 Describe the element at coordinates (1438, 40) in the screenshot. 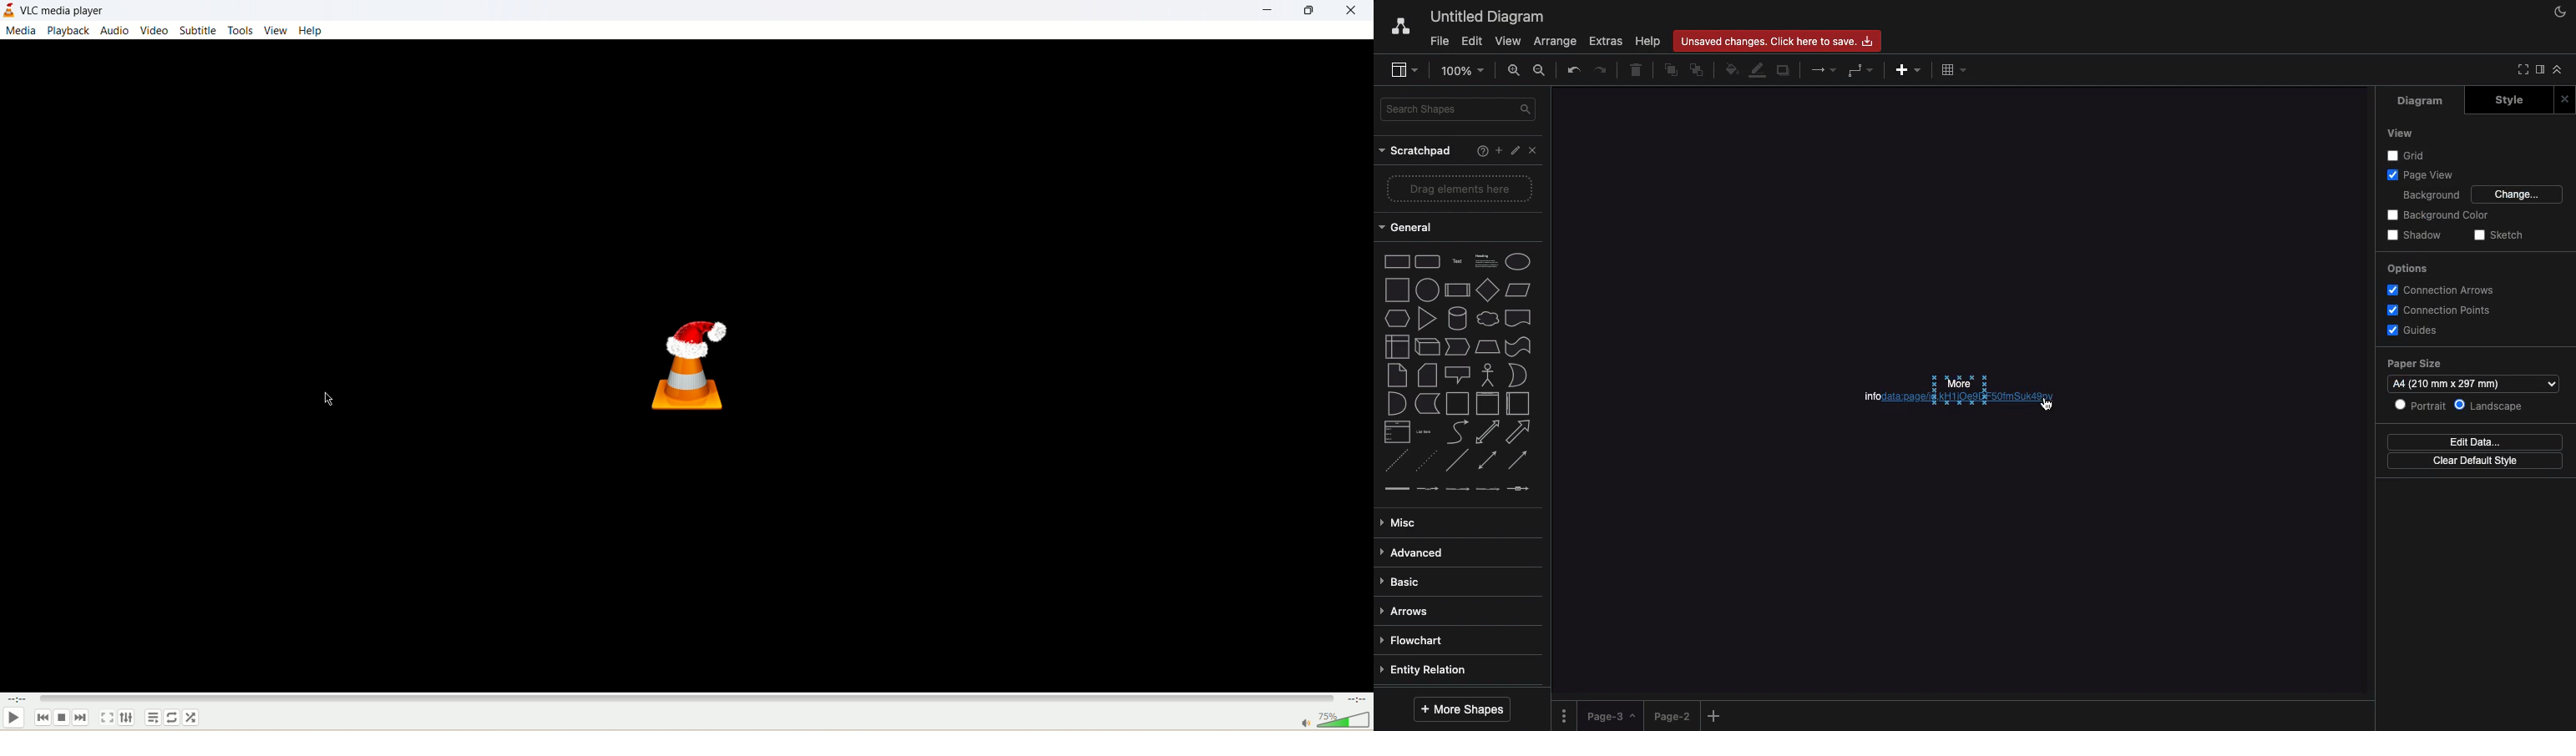

I see `File` at that location.